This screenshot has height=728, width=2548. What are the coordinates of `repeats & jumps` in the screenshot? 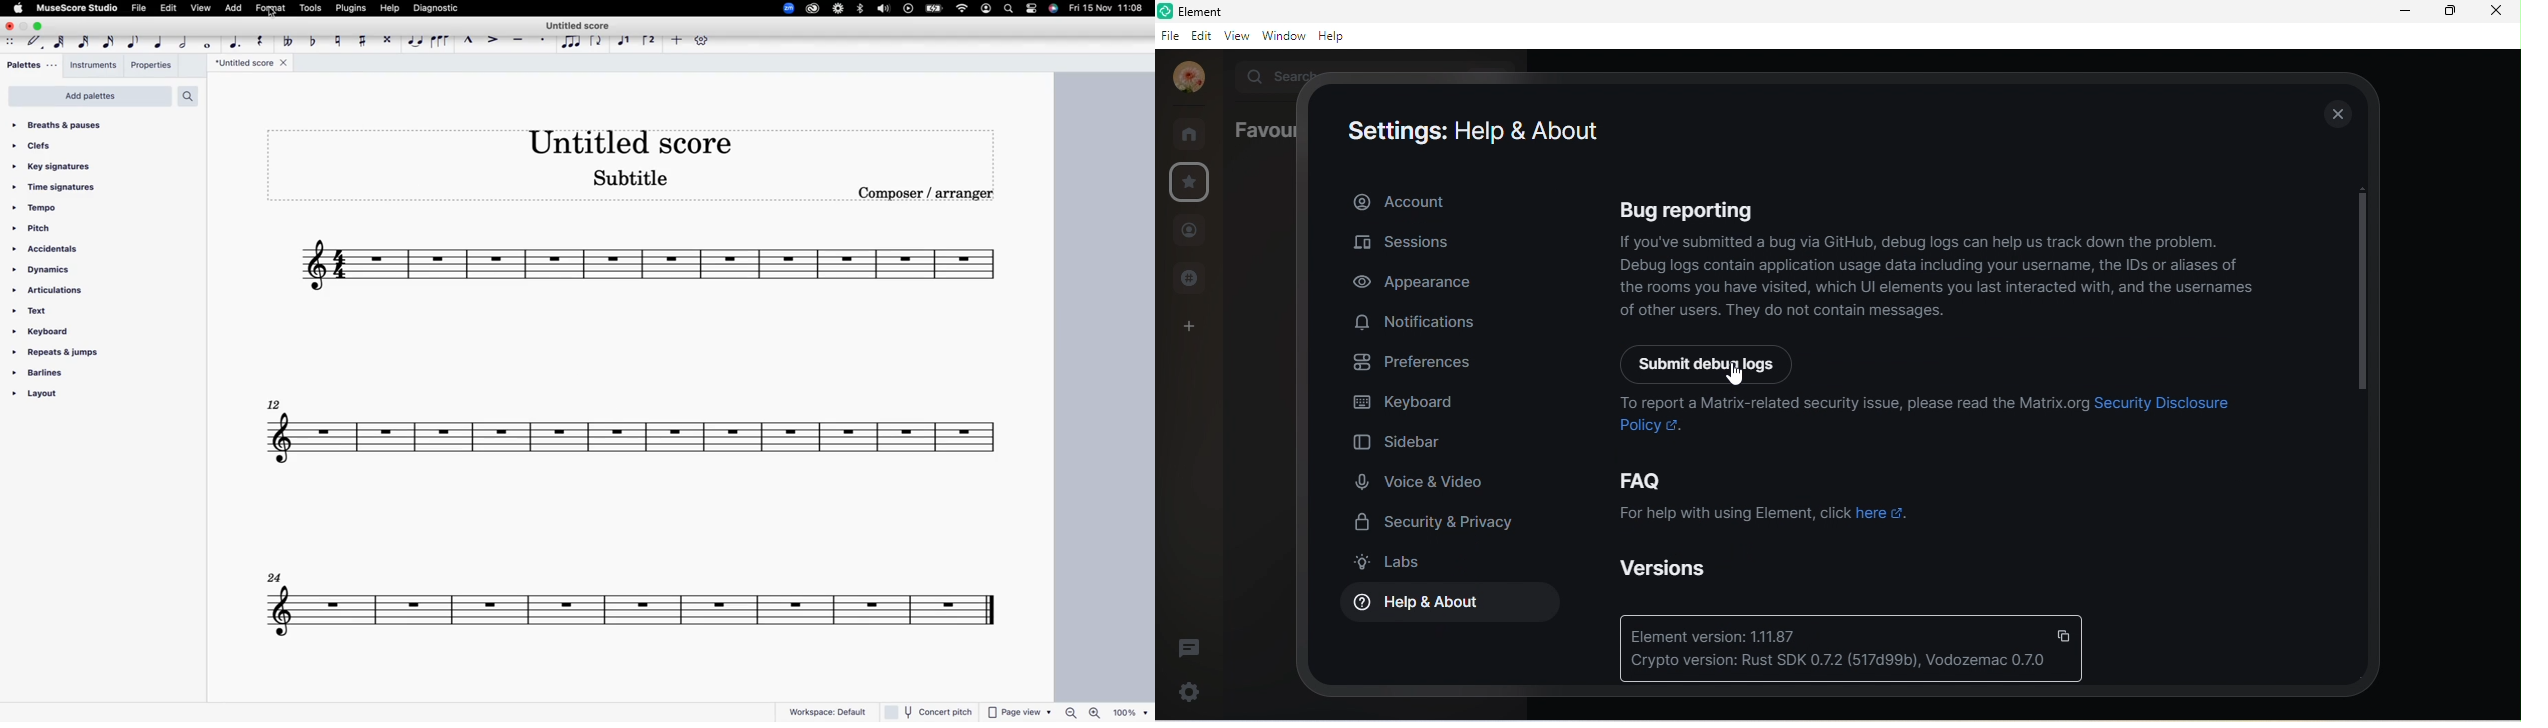 It's located at (61, 352).